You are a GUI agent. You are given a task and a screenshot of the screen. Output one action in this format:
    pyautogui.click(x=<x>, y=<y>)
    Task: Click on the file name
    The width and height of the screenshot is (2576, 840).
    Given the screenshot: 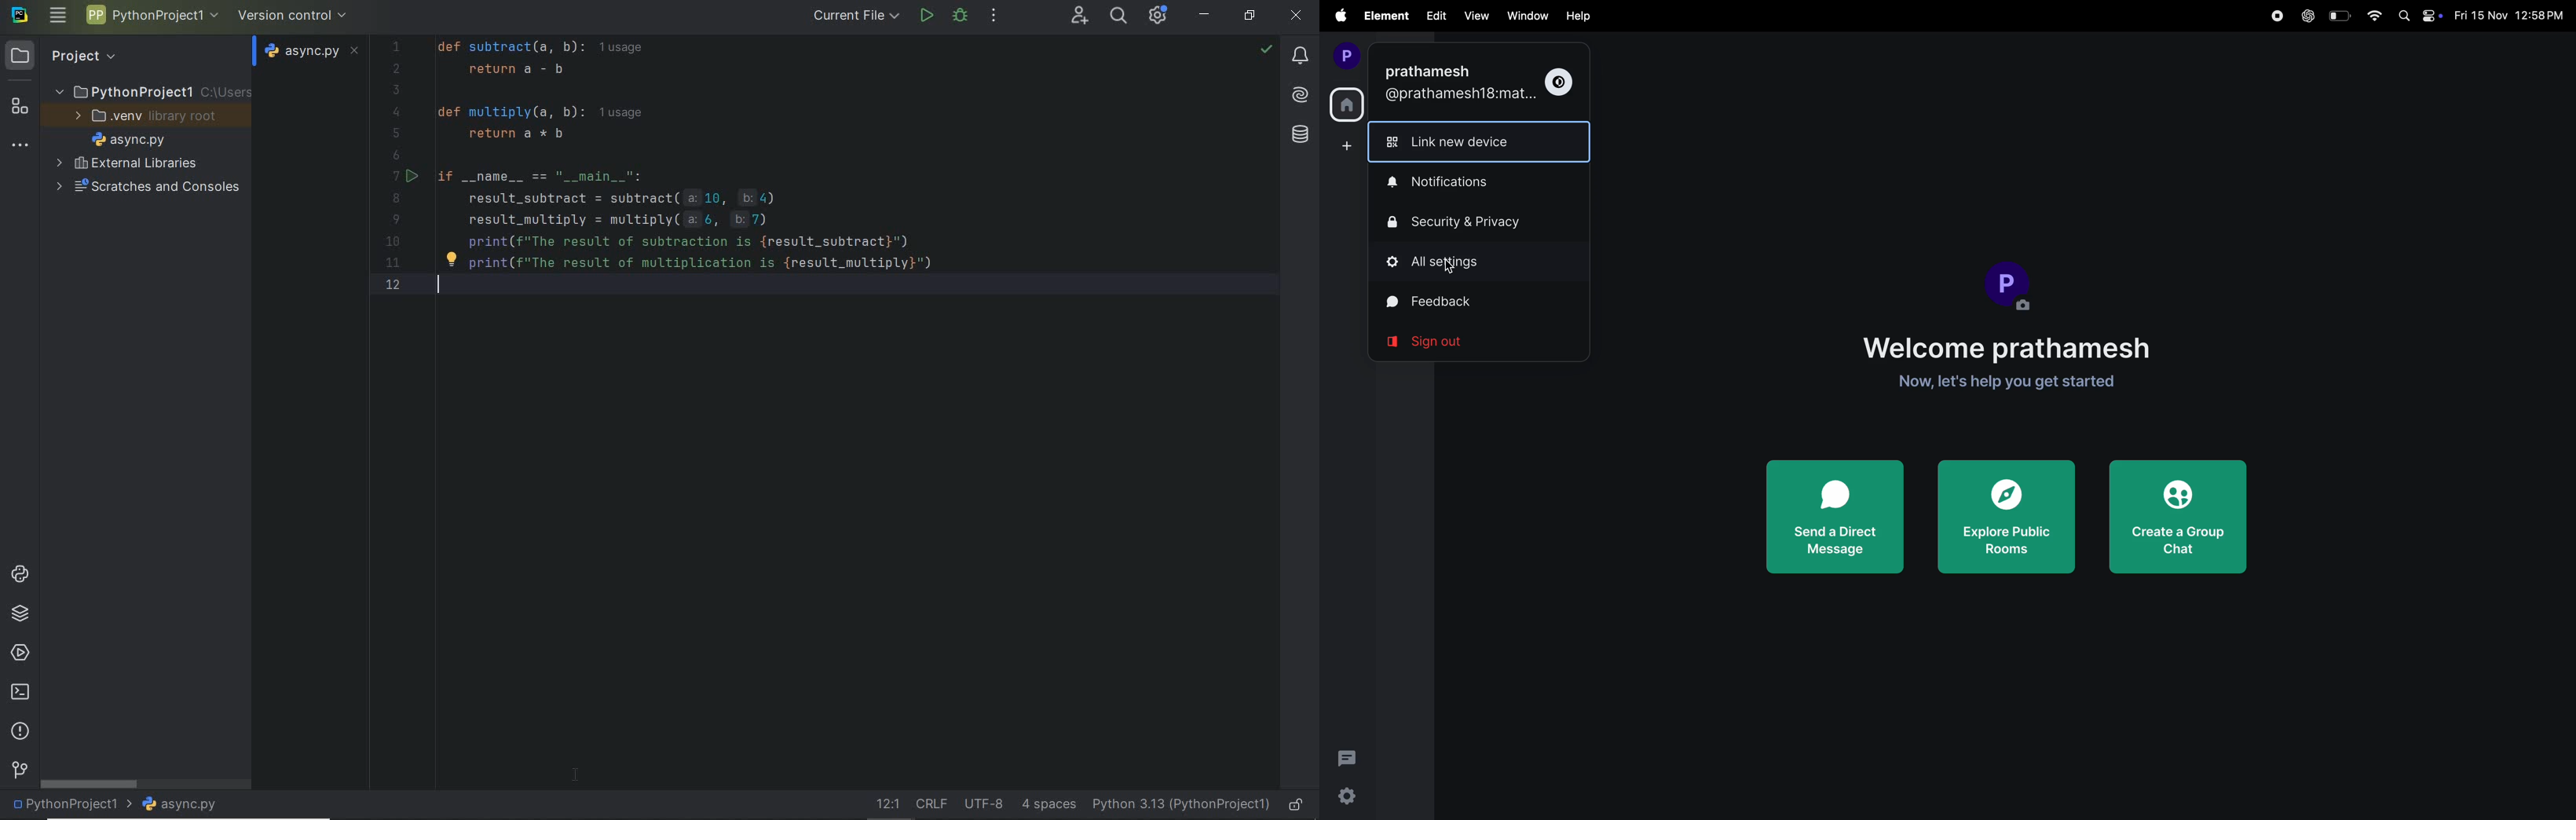 What is the action you would take?
    pyautogui.click(x=132, y=141)
    